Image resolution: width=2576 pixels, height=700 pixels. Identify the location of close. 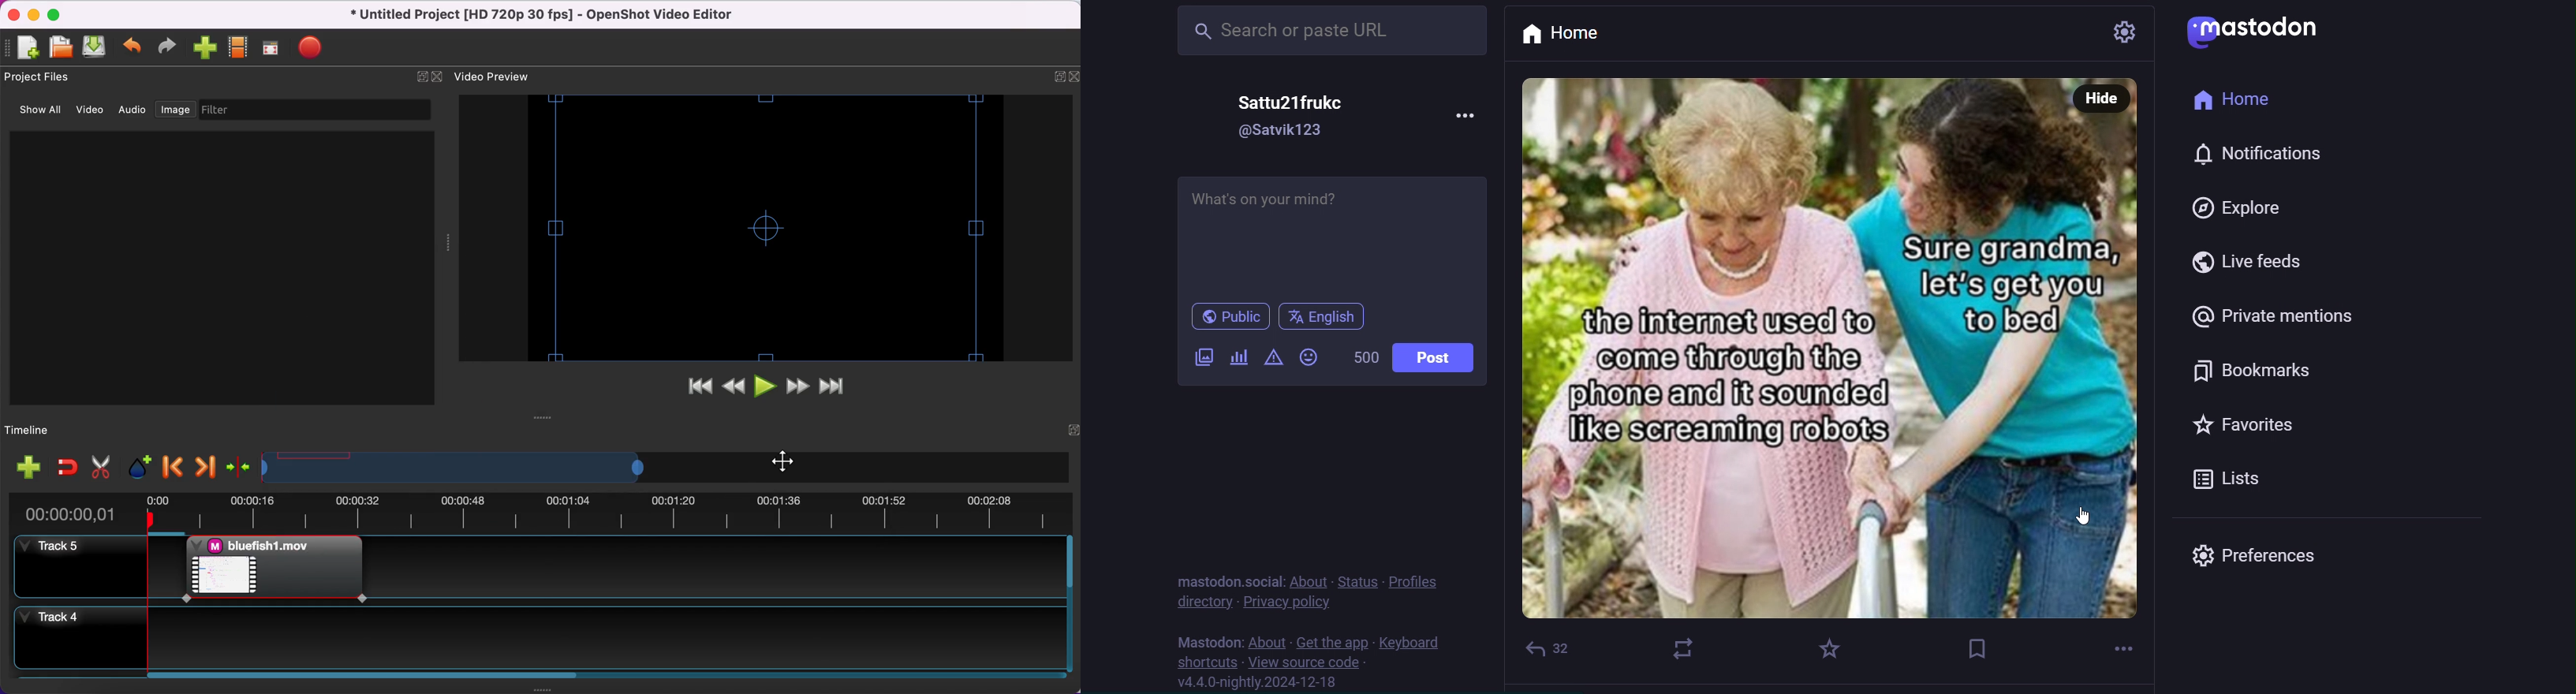
(1074, 77).